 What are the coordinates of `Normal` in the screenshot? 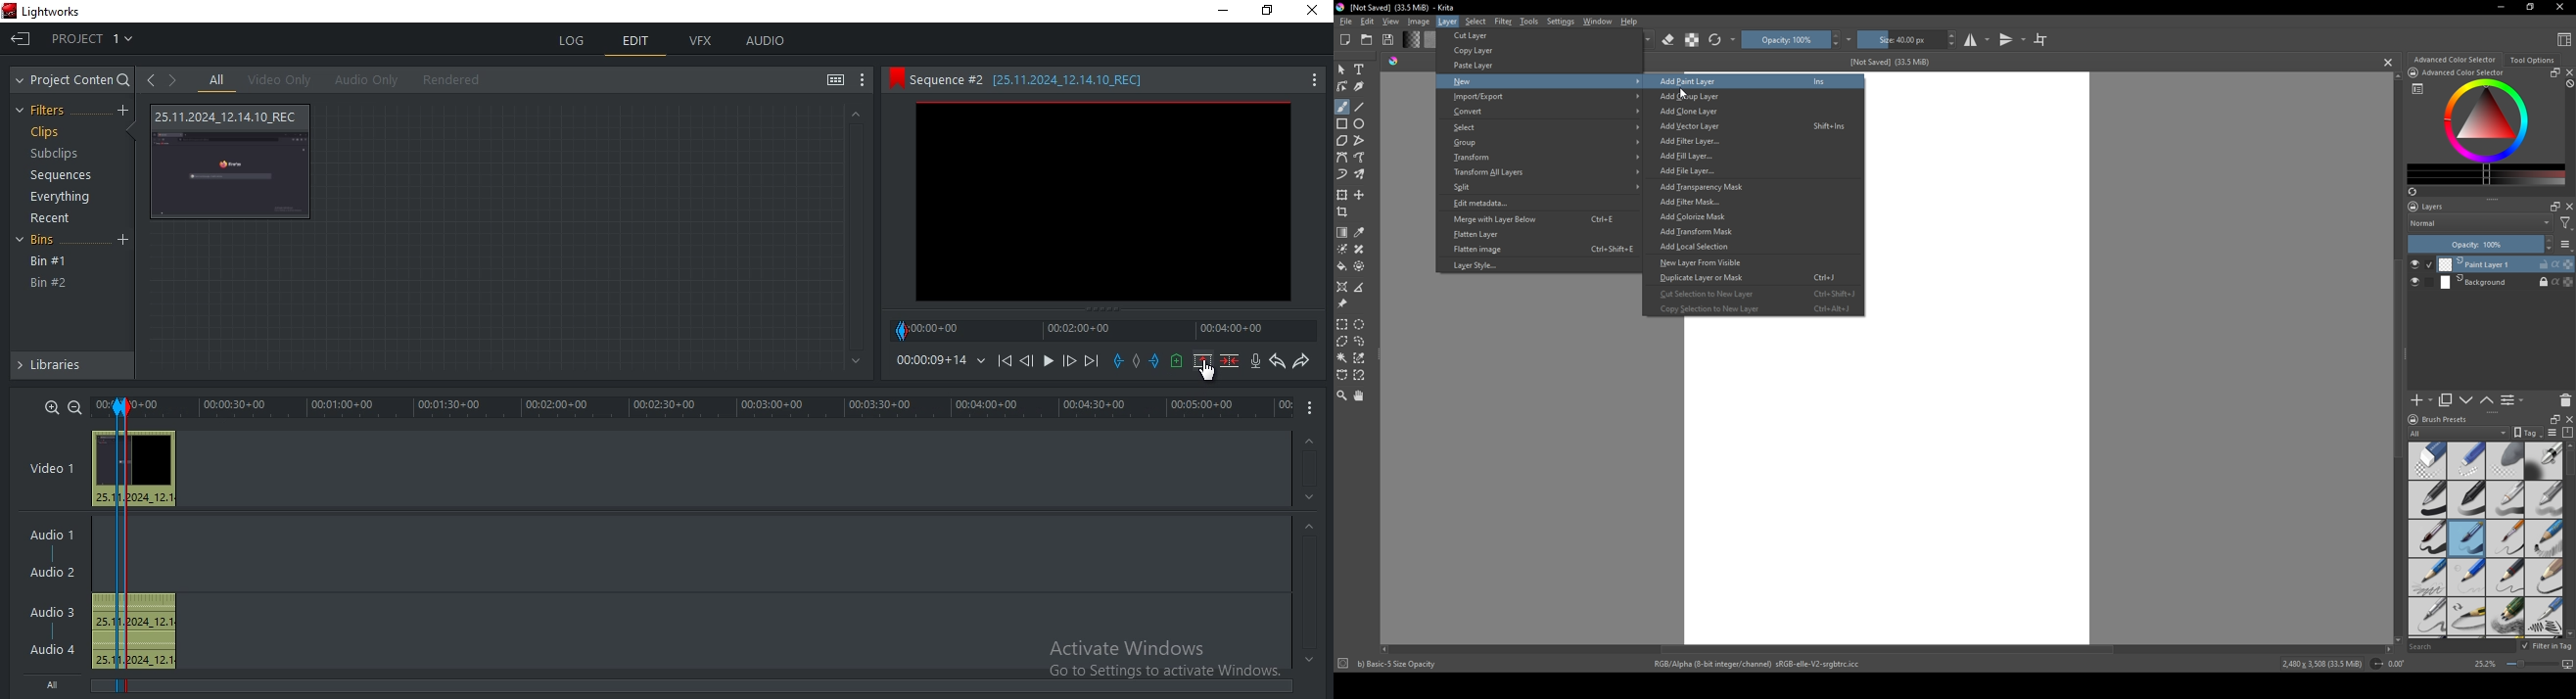 It's located at (2481, 223).